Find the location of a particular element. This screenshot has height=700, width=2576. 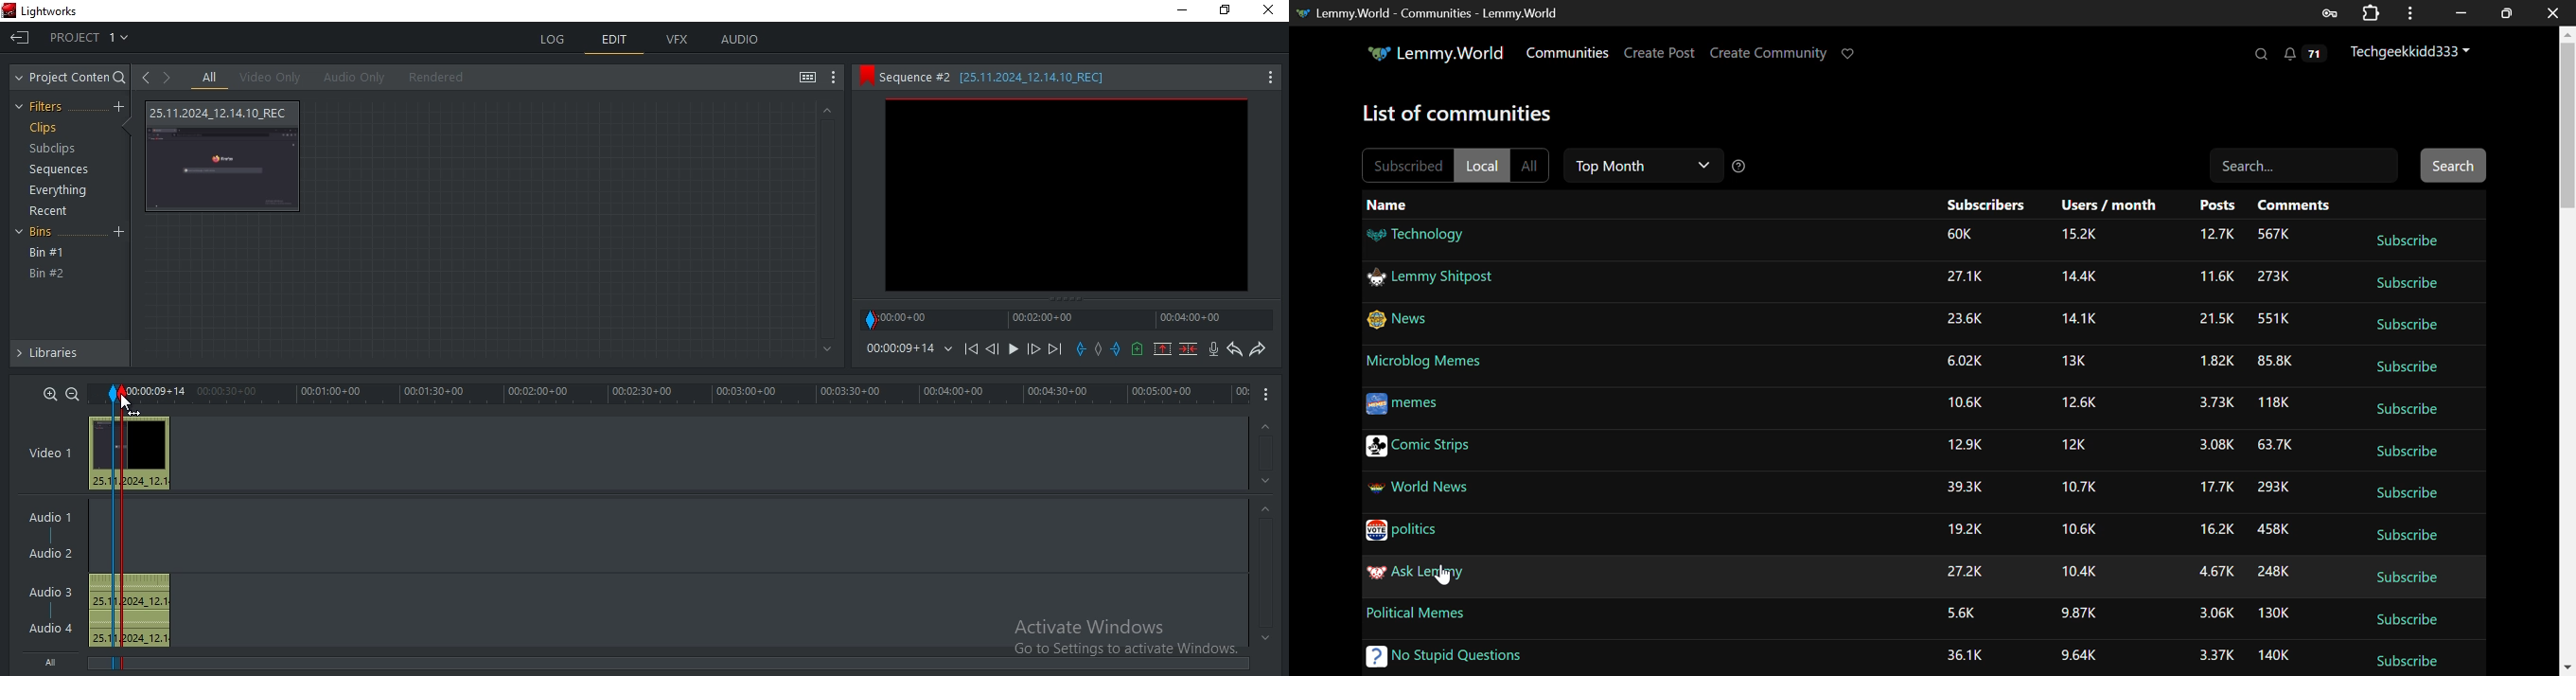

Search is located at coordinates (2260, 53).